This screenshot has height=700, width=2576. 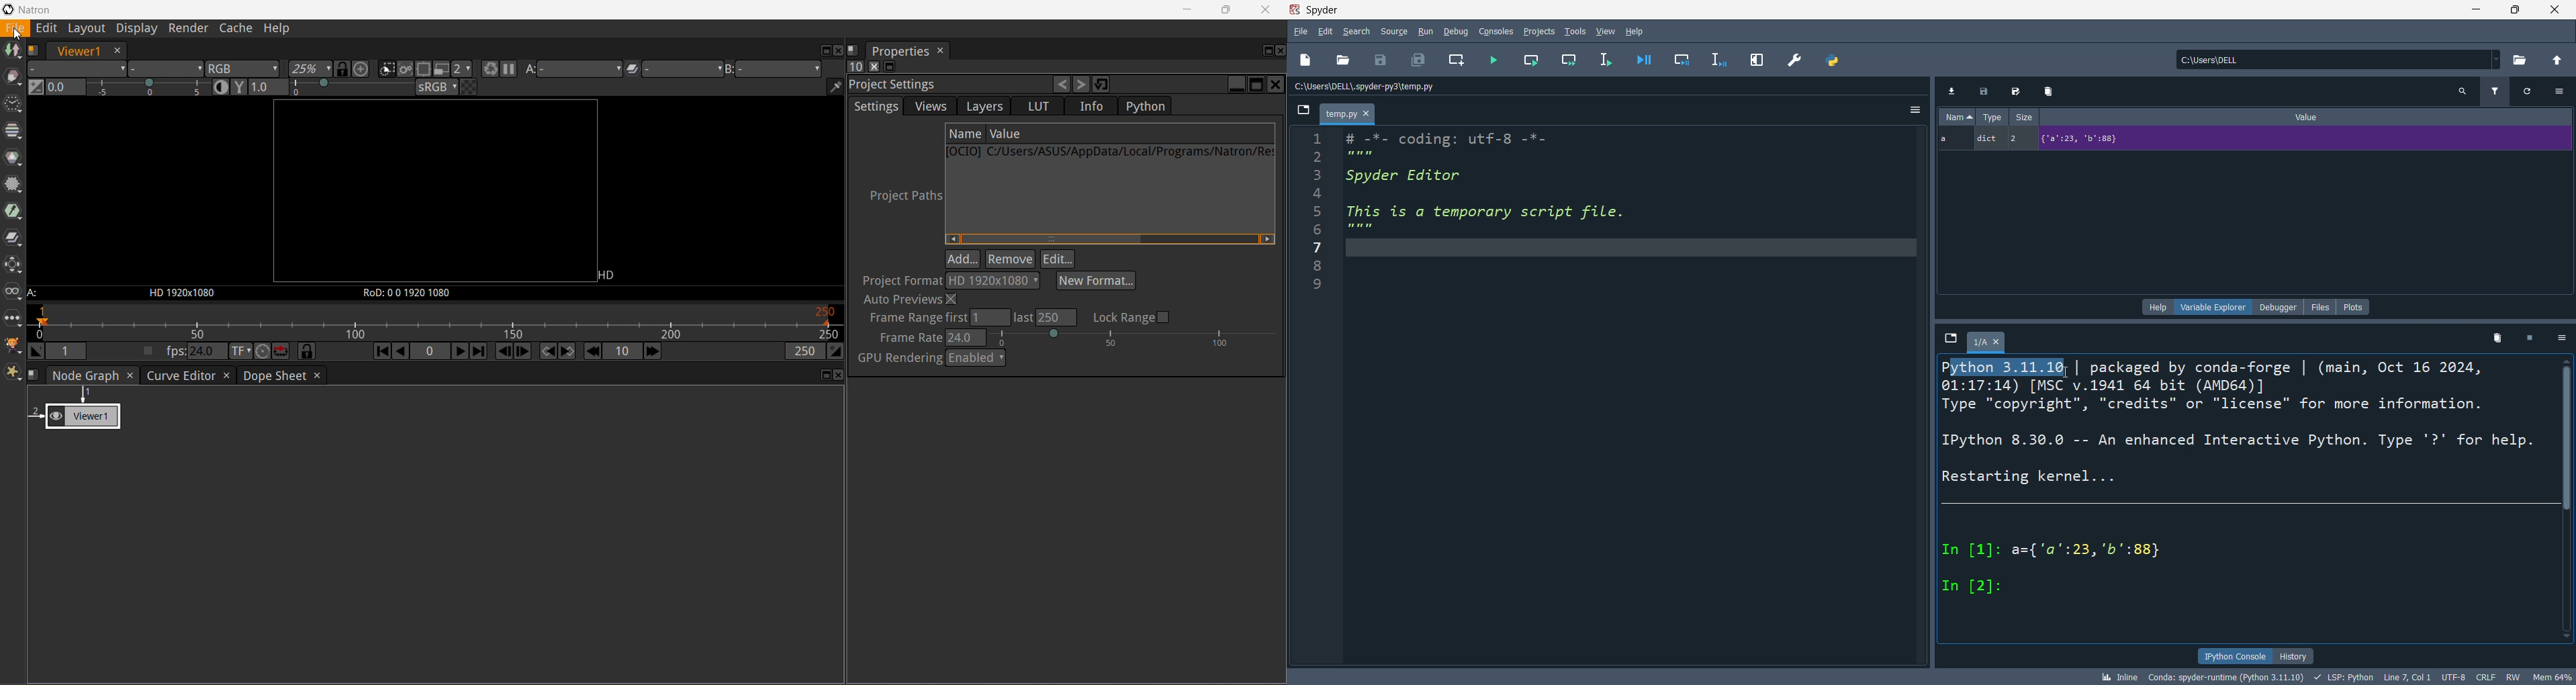 What do you see at coordinates (1951, 339) in the screenshot?
I see `explore tabs` at bounding box center [1951, 339].